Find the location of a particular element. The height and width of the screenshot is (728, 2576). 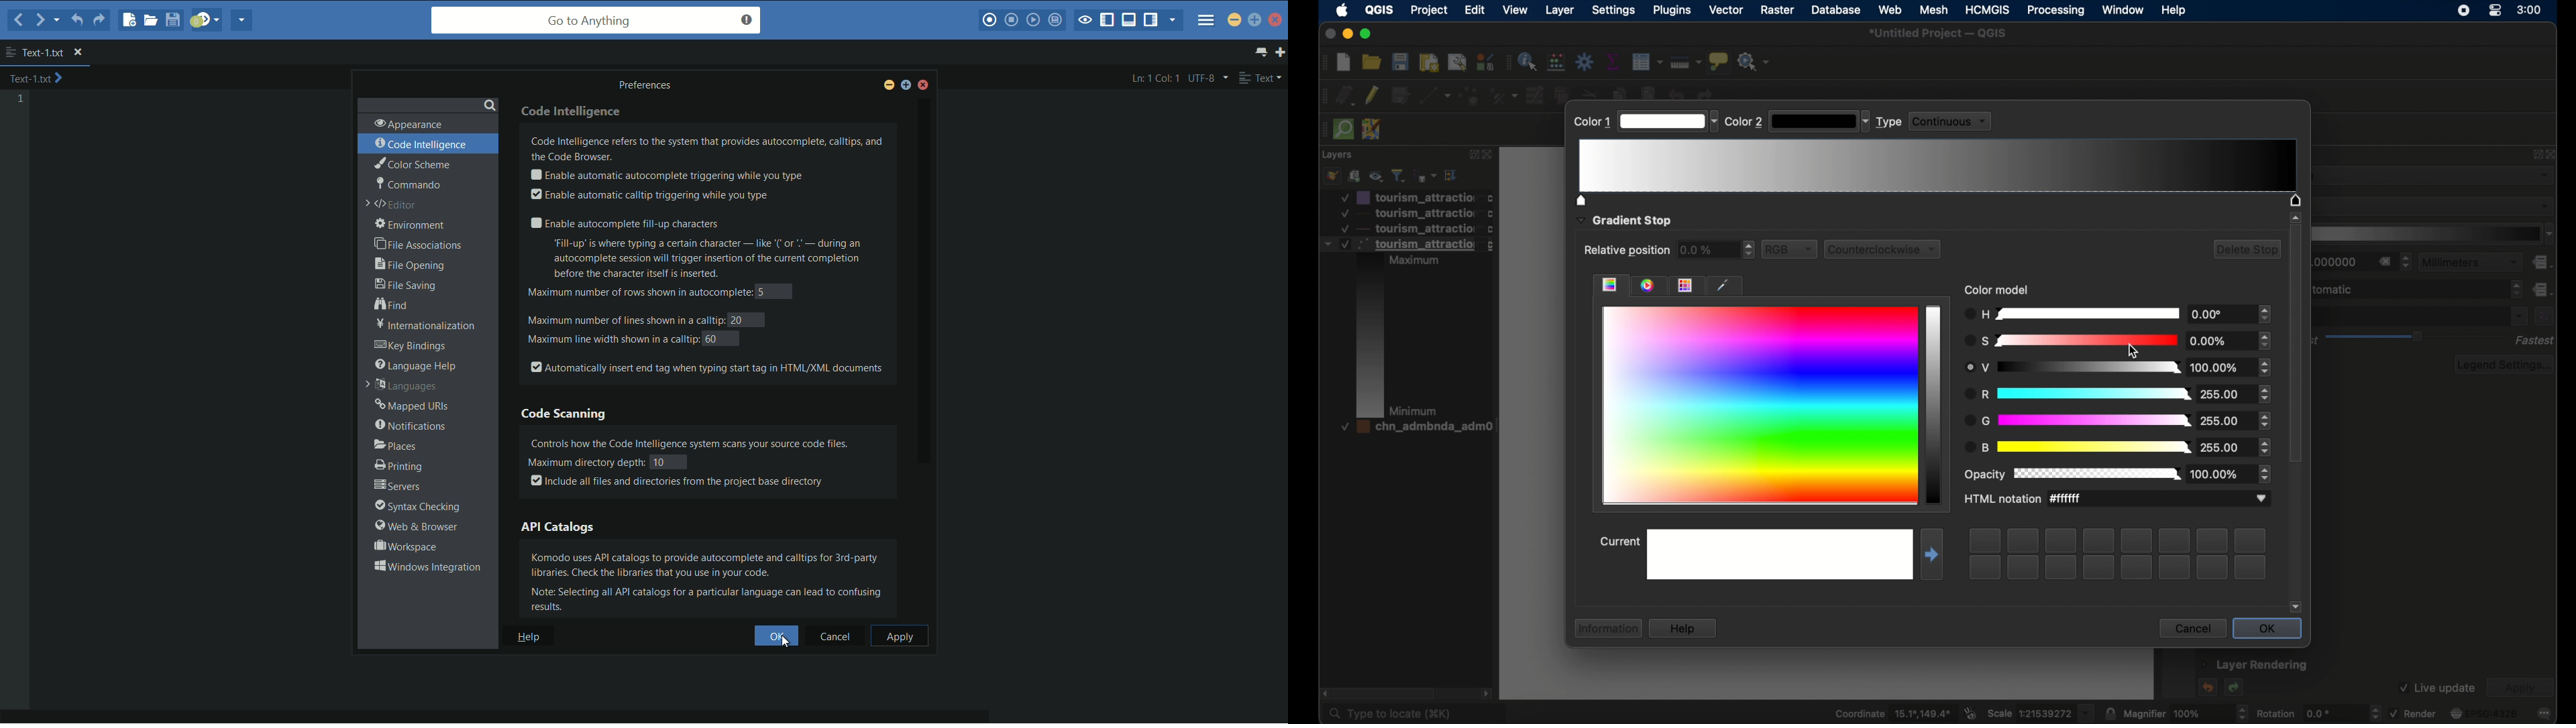

line number is located at coordinates (21, 99).